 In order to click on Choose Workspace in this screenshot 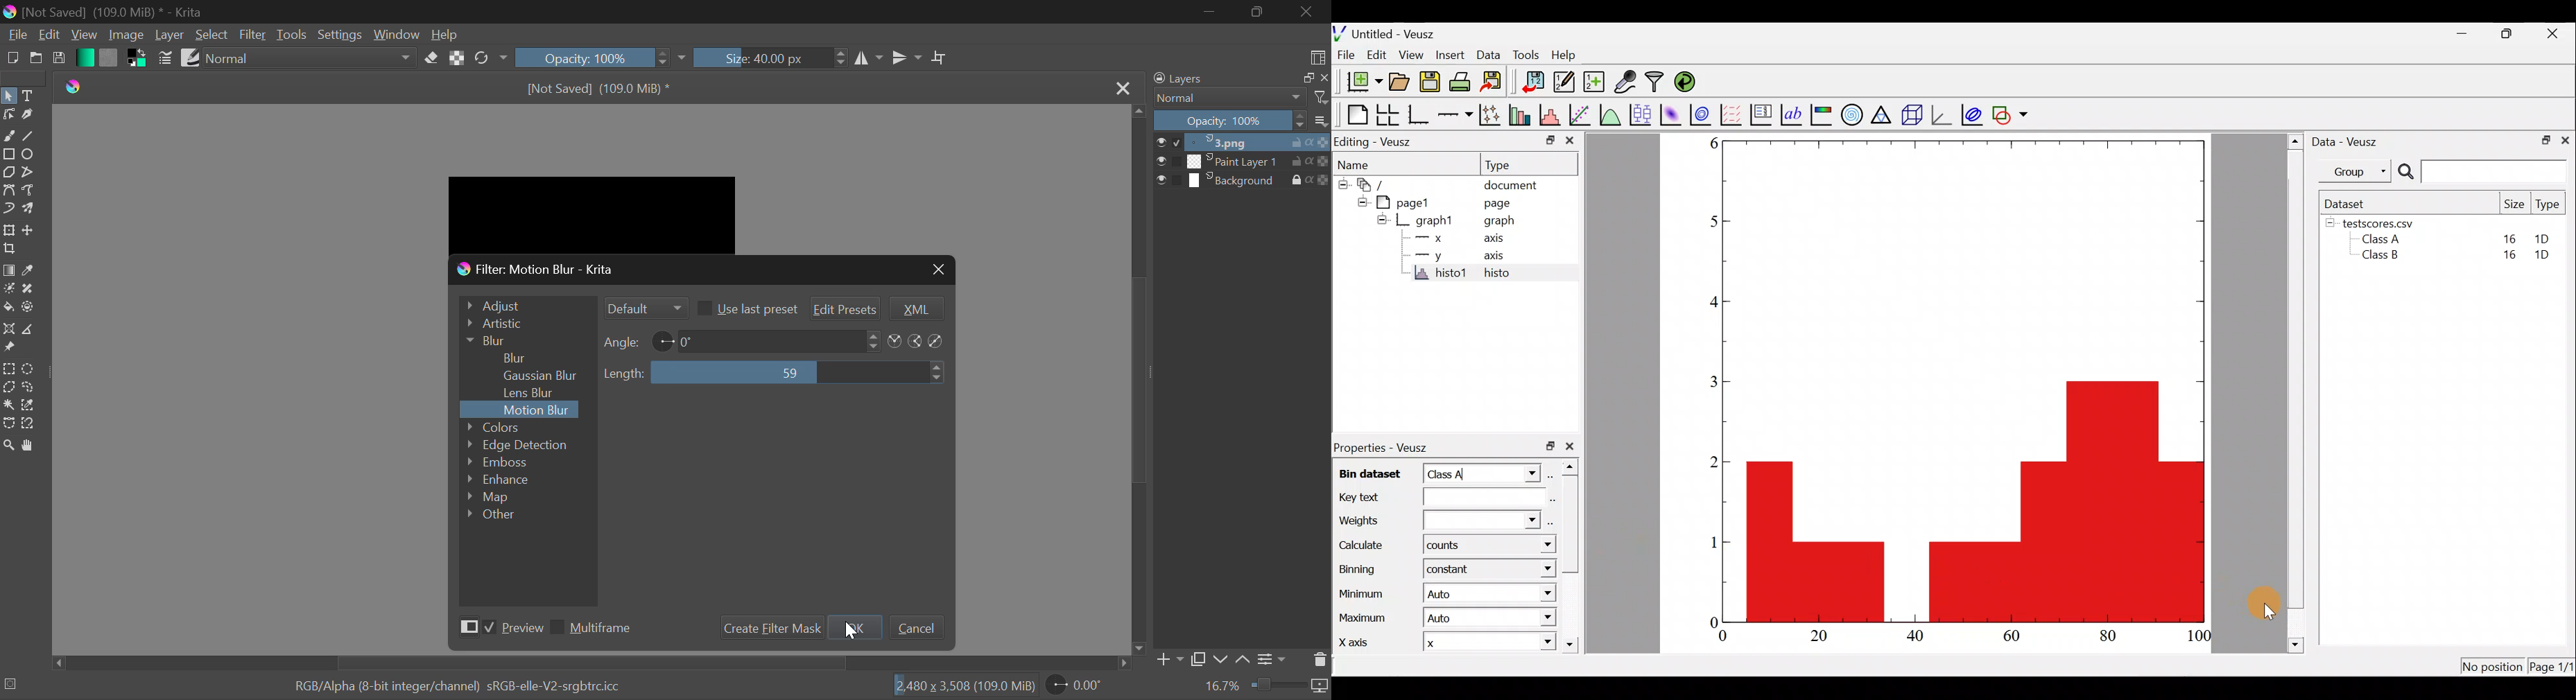, I will do `click(1317, 57)`.